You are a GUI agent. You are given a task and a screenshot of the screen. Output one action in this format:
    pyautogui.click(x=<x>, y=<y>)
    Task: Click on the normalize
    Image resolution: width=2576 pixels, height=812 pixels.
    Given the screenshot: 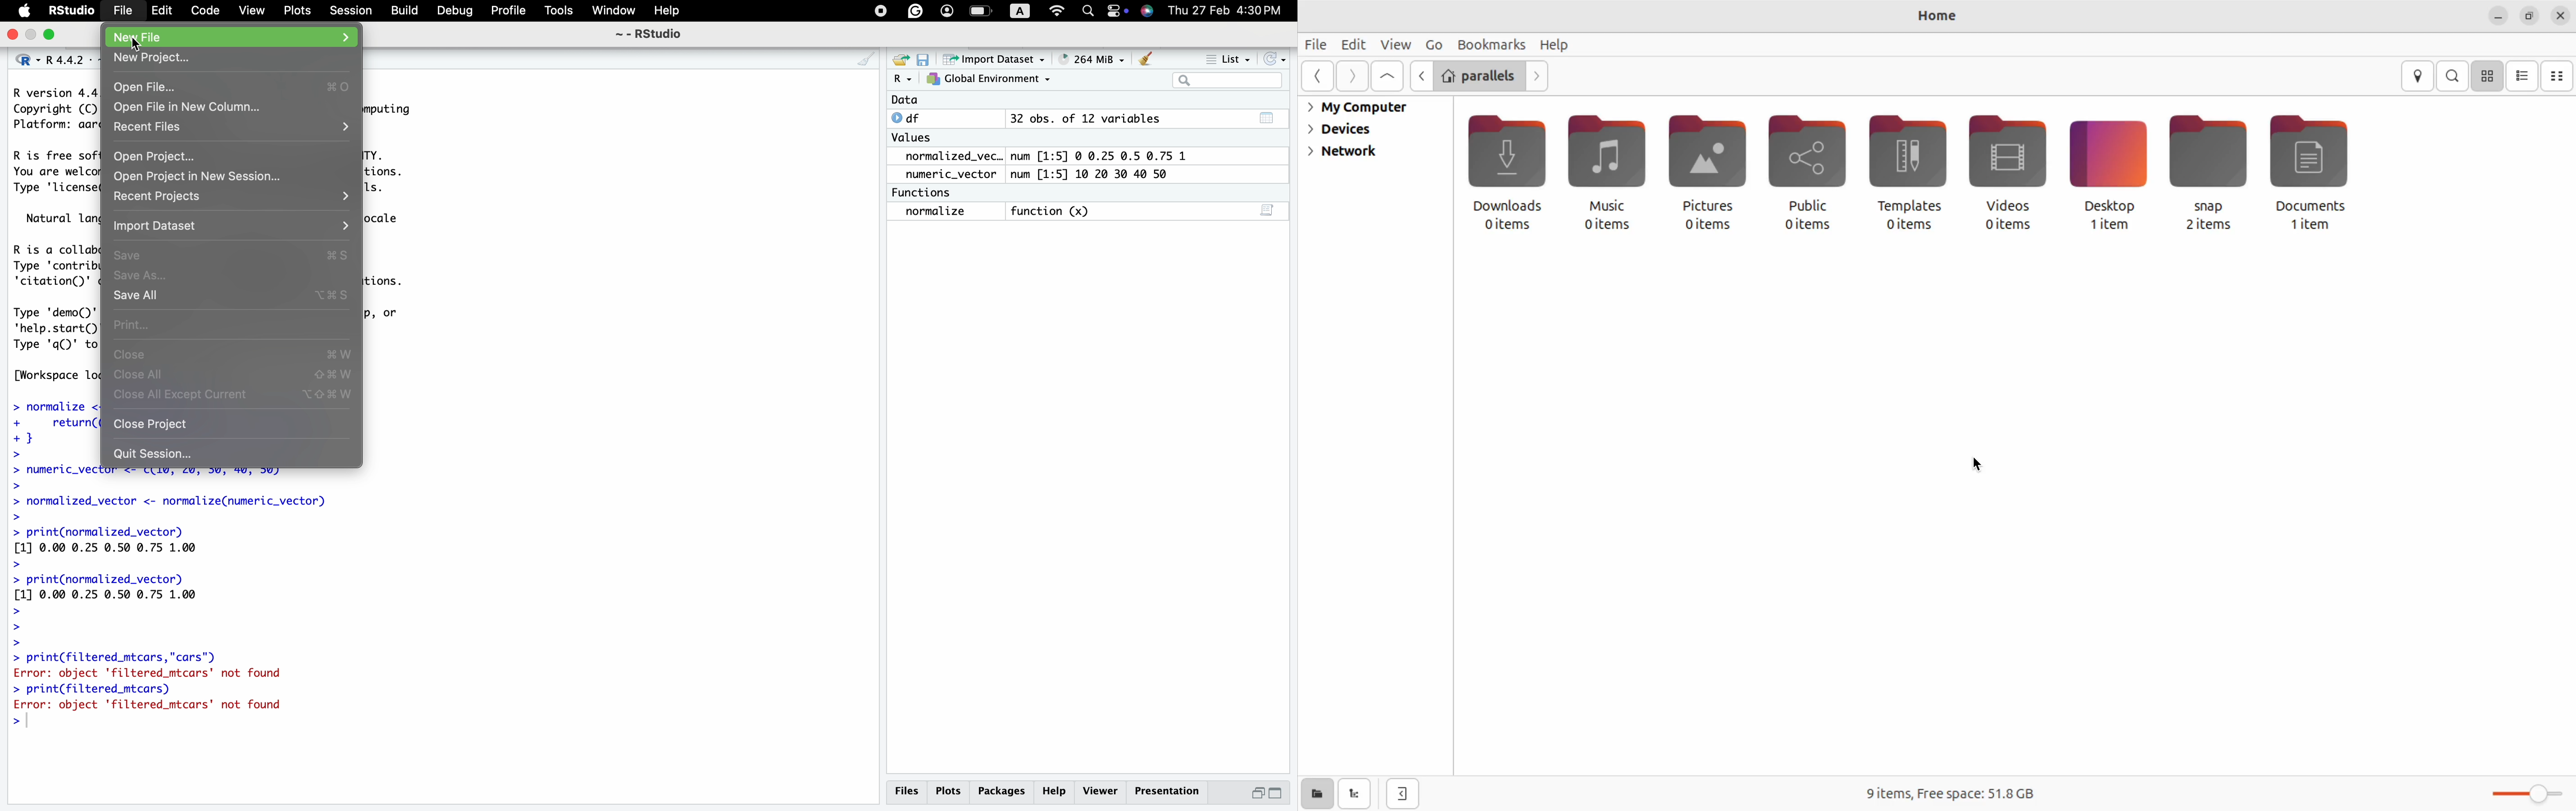 What is the action you would take?
    pyautogui.click(x=934, y=212)
    